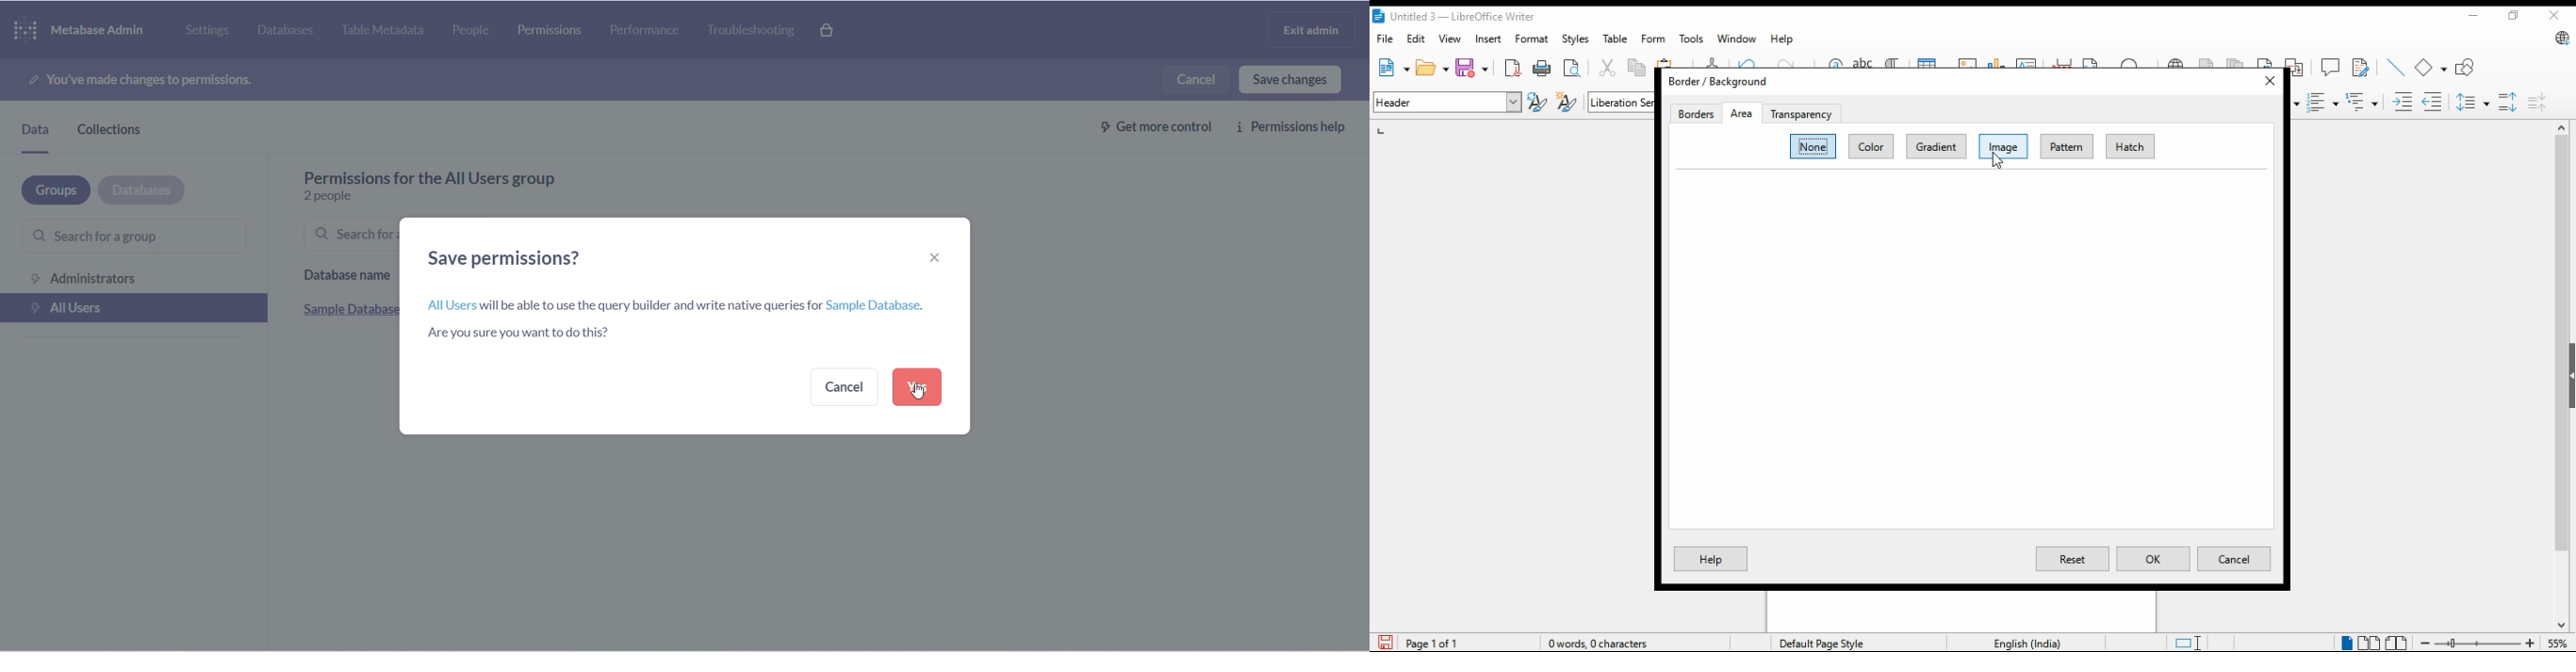 This screenshot has height=672, width=2576. What do you see at coordinates (2346, 642) in the screenshot?
I see `single page view` at bounding box center [2346, 642].